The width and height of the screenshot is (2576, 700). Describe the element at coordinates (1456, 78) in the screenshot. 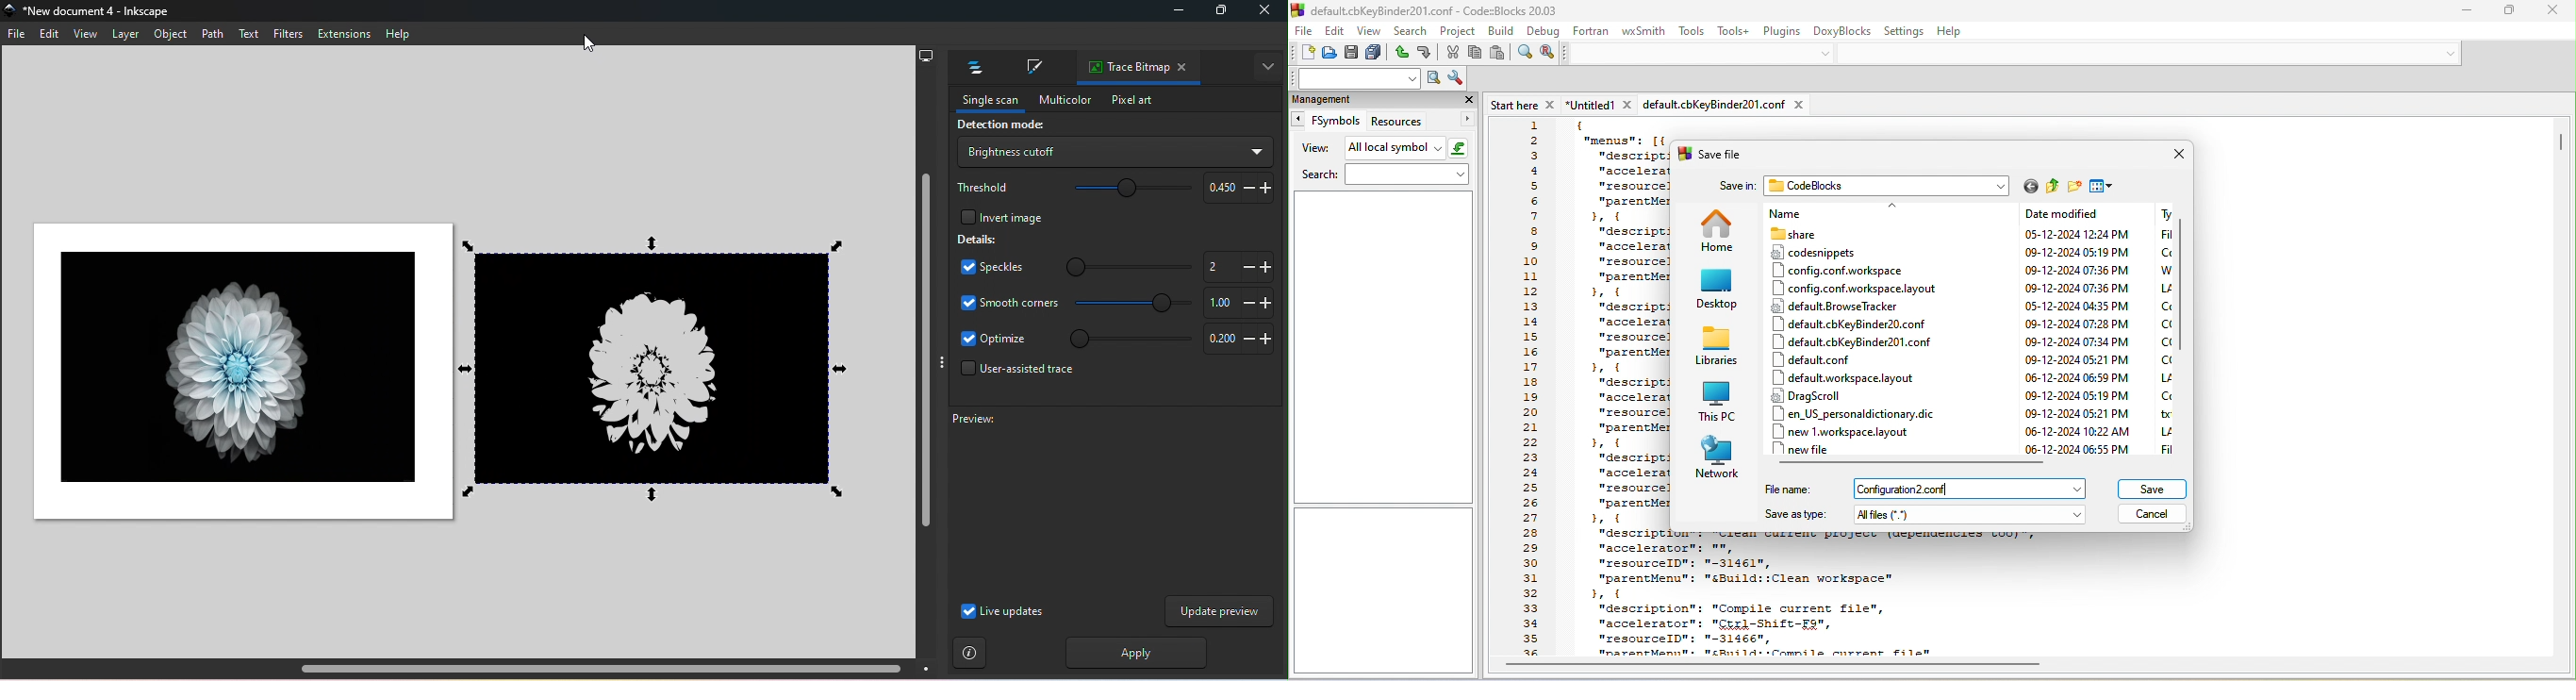

I see `show option window` at that location.